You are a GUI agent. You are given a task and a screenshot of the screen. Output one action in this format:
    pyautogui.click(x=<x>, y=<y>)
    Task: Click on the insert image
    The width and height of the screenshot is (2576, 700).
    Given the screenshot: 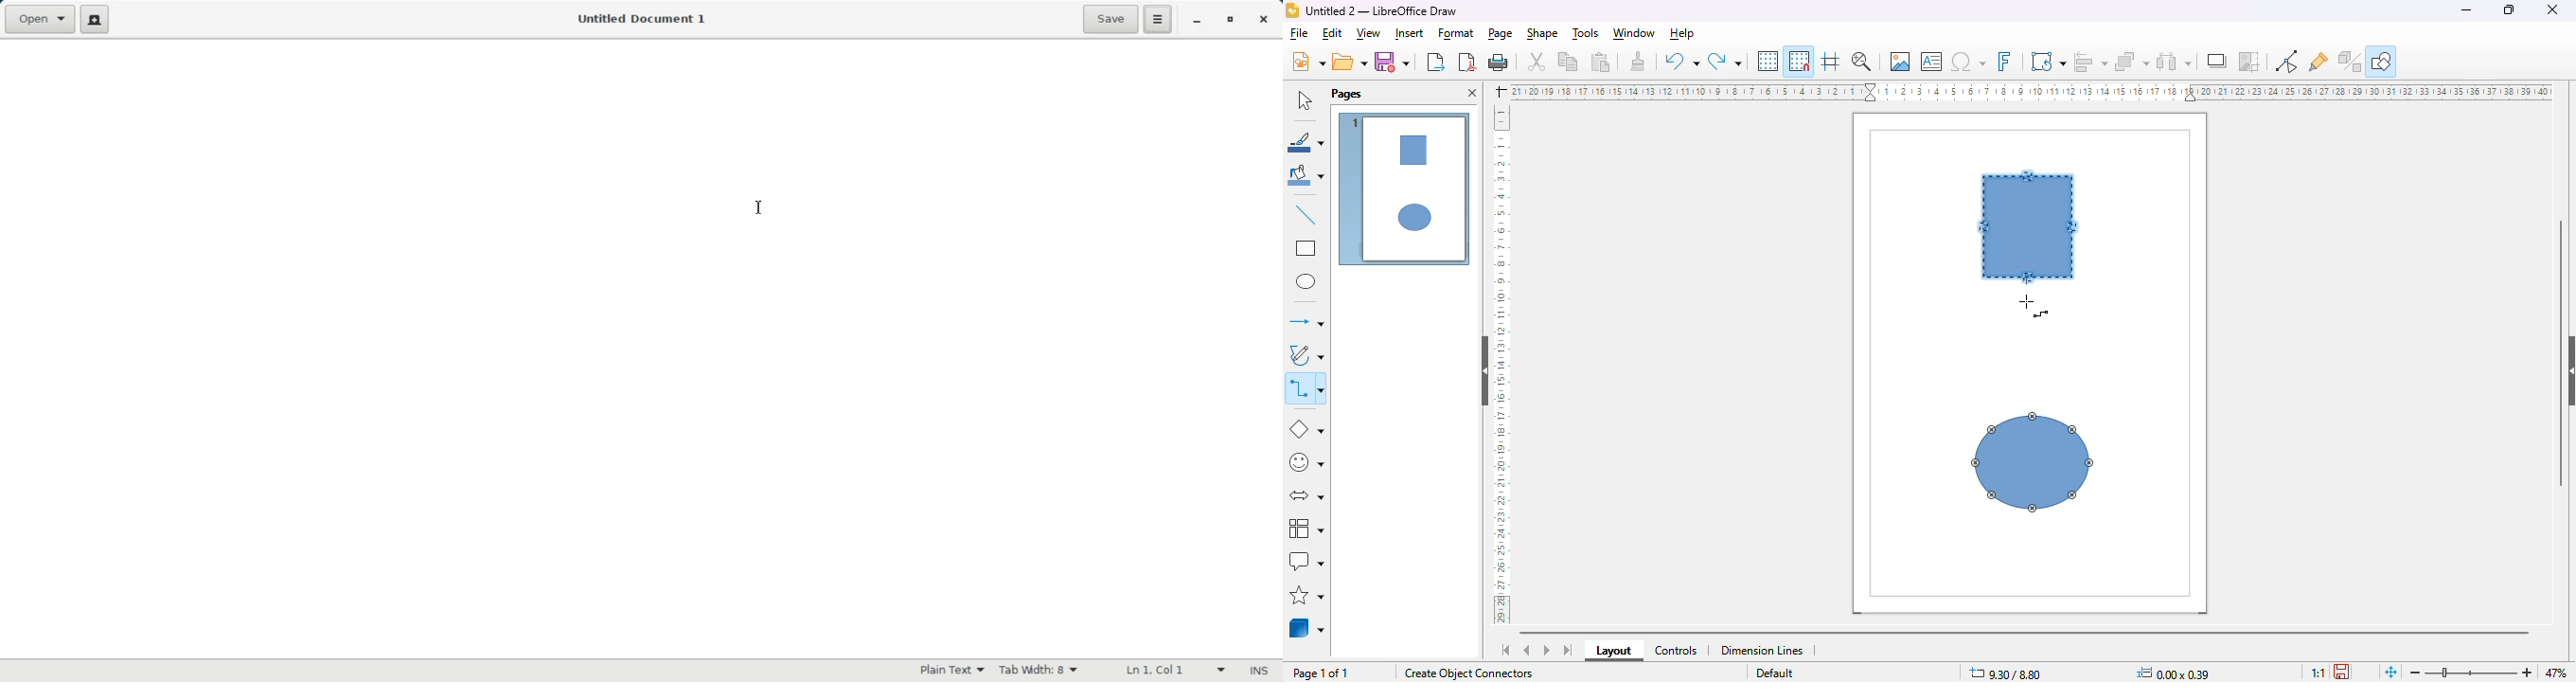 What is the action you would take?
    pyautogui.click(x=1900, y=61)
    